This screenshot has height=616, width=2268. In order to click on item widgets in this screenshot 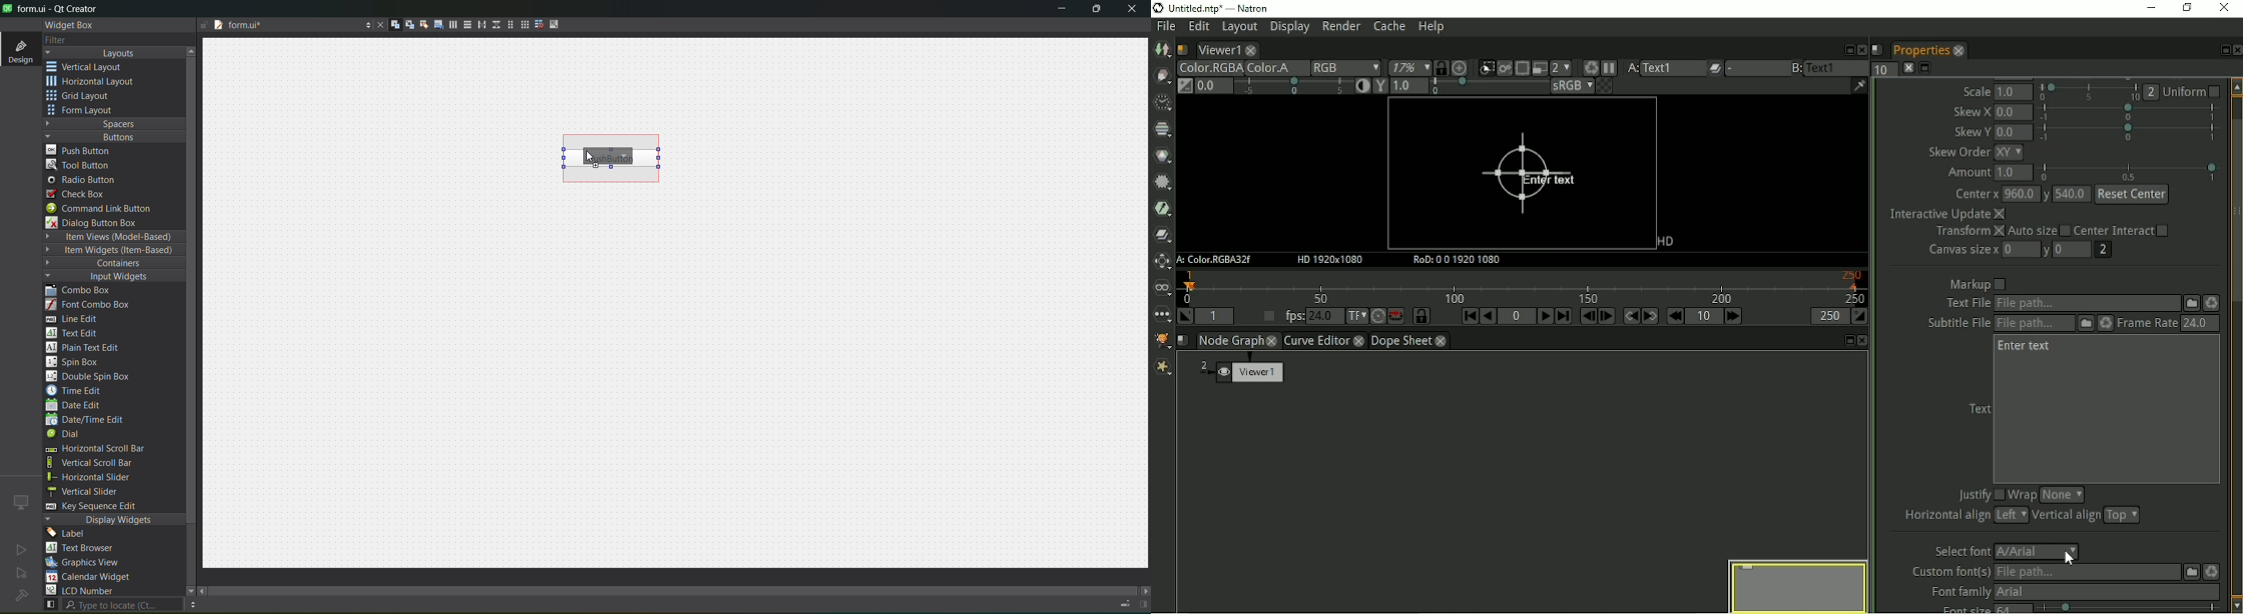, I will do `click(112, 251)`.